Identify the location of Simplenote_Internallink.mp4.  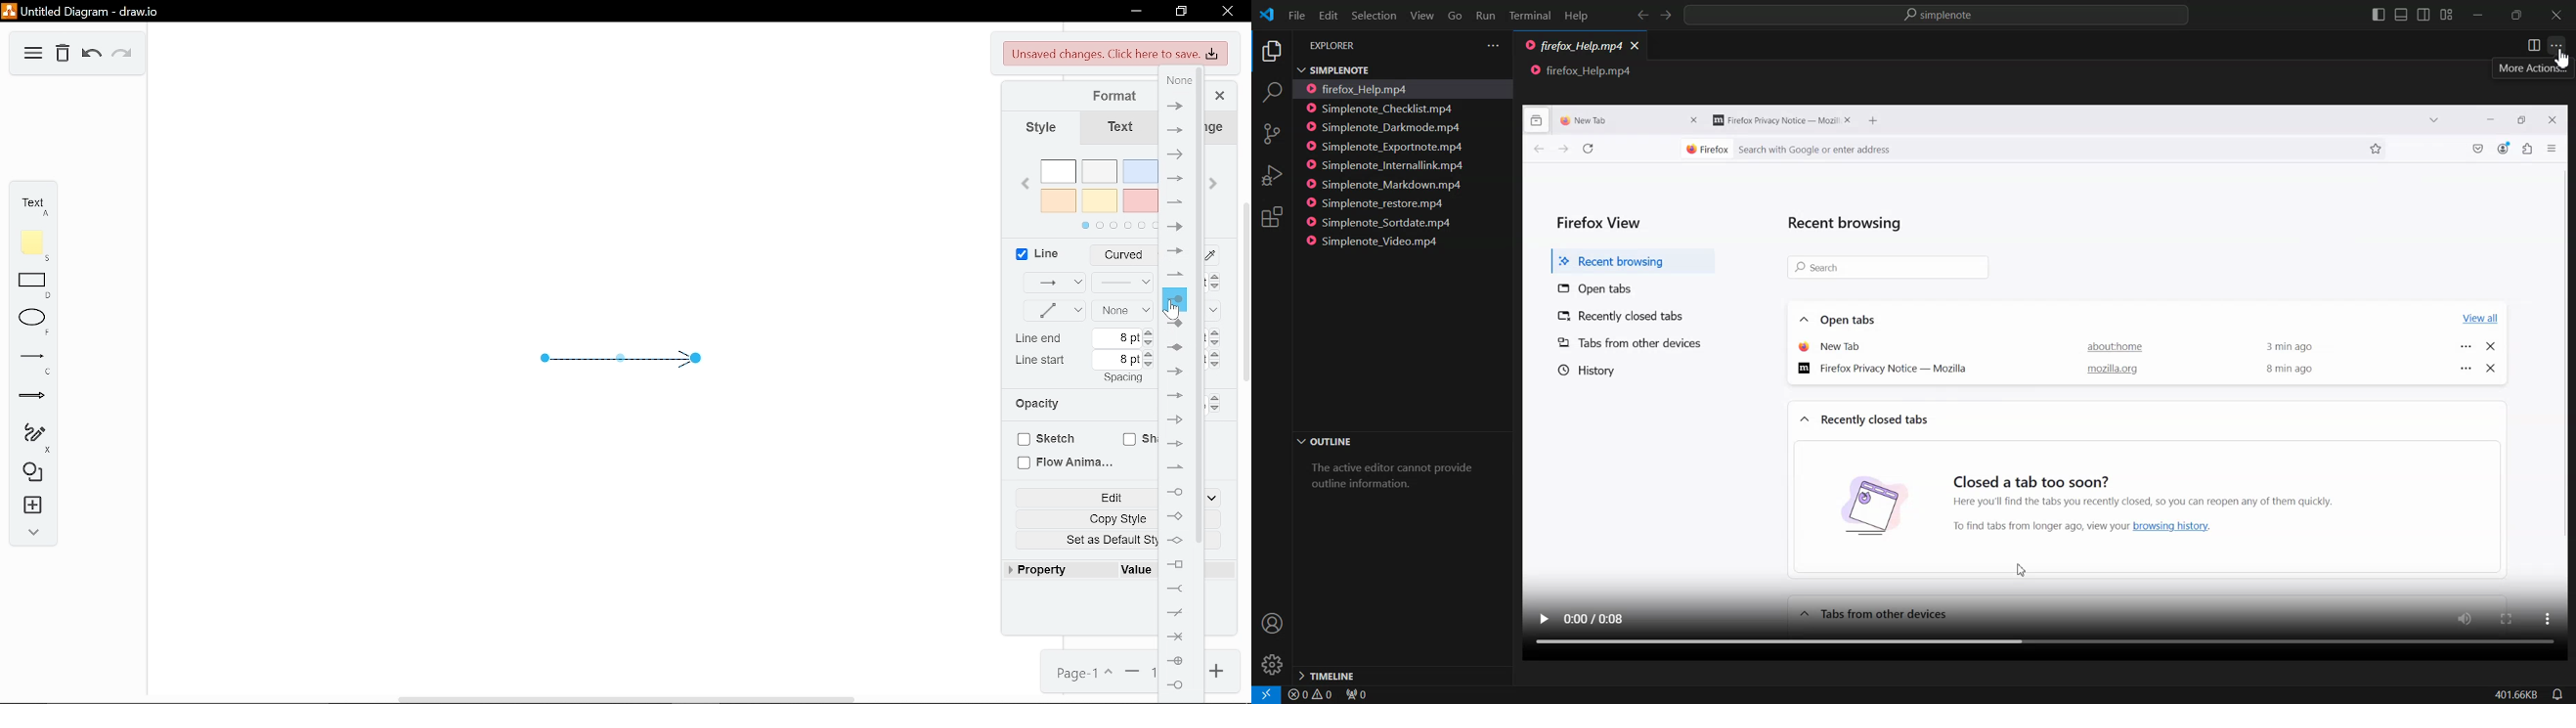
(1387, 166).